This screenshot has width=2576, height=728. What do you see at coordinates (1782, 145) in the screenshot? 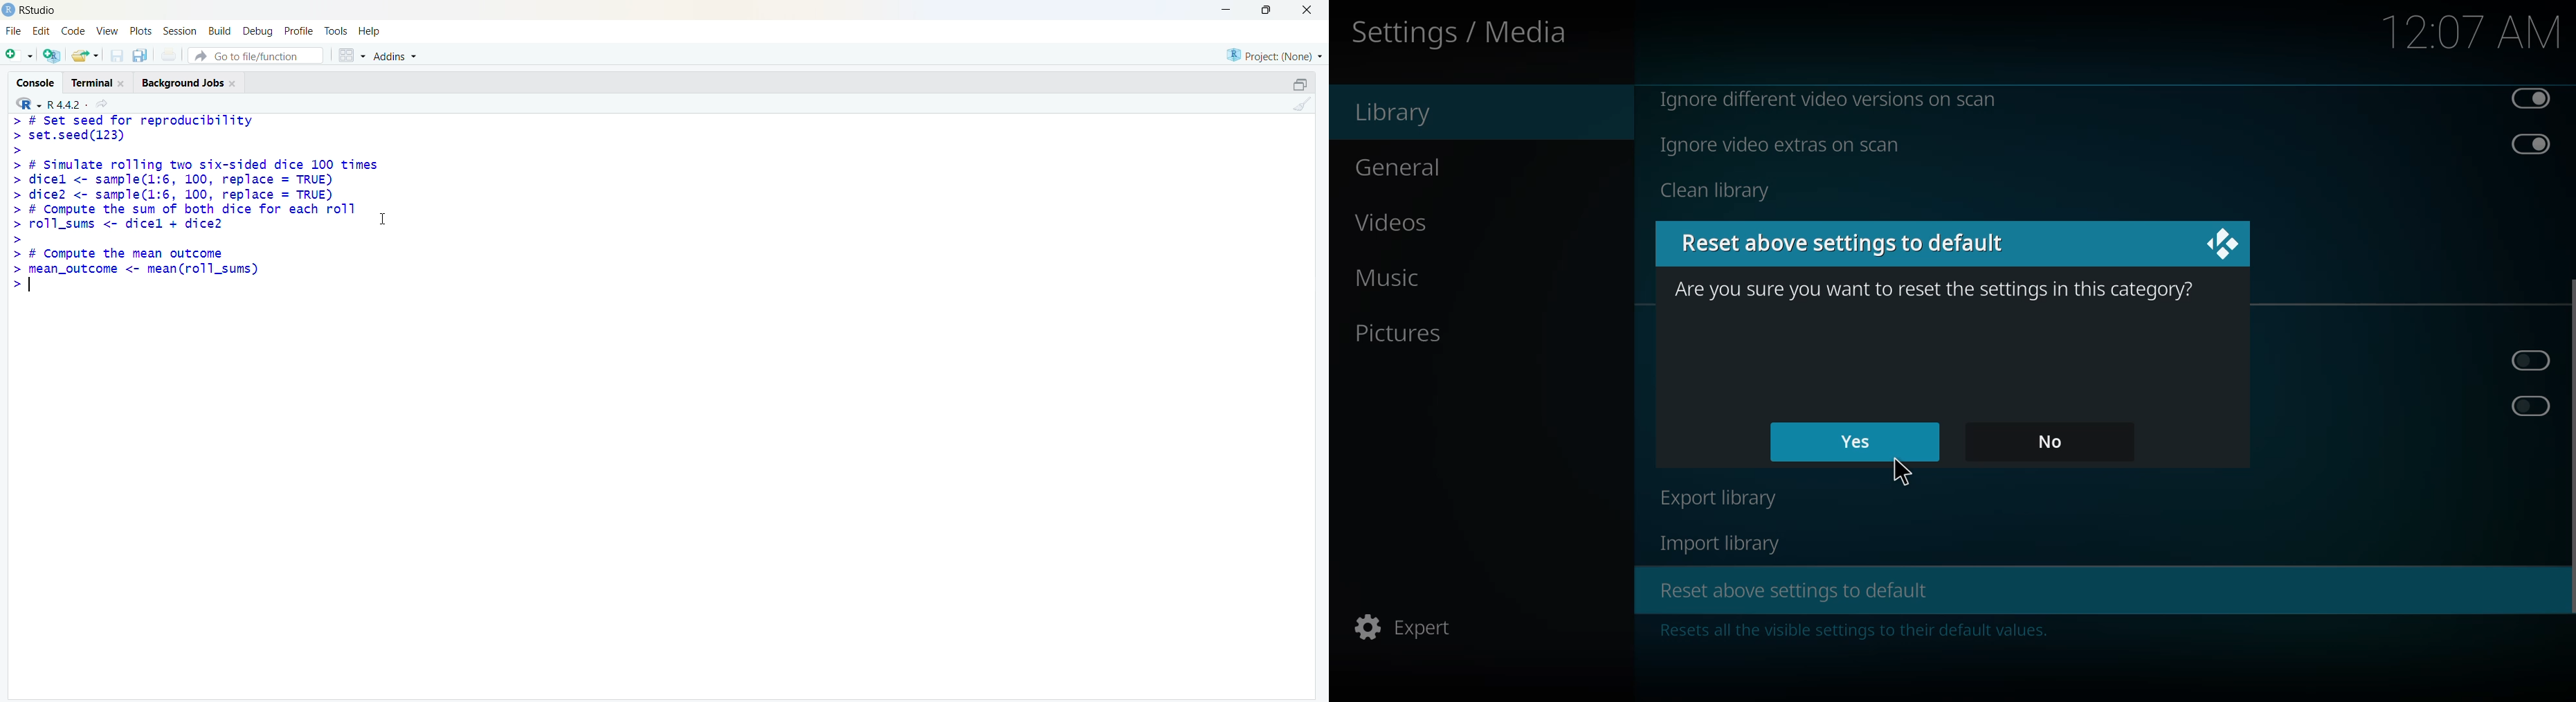
I see `ignore` at bounding box center [1782, 145].